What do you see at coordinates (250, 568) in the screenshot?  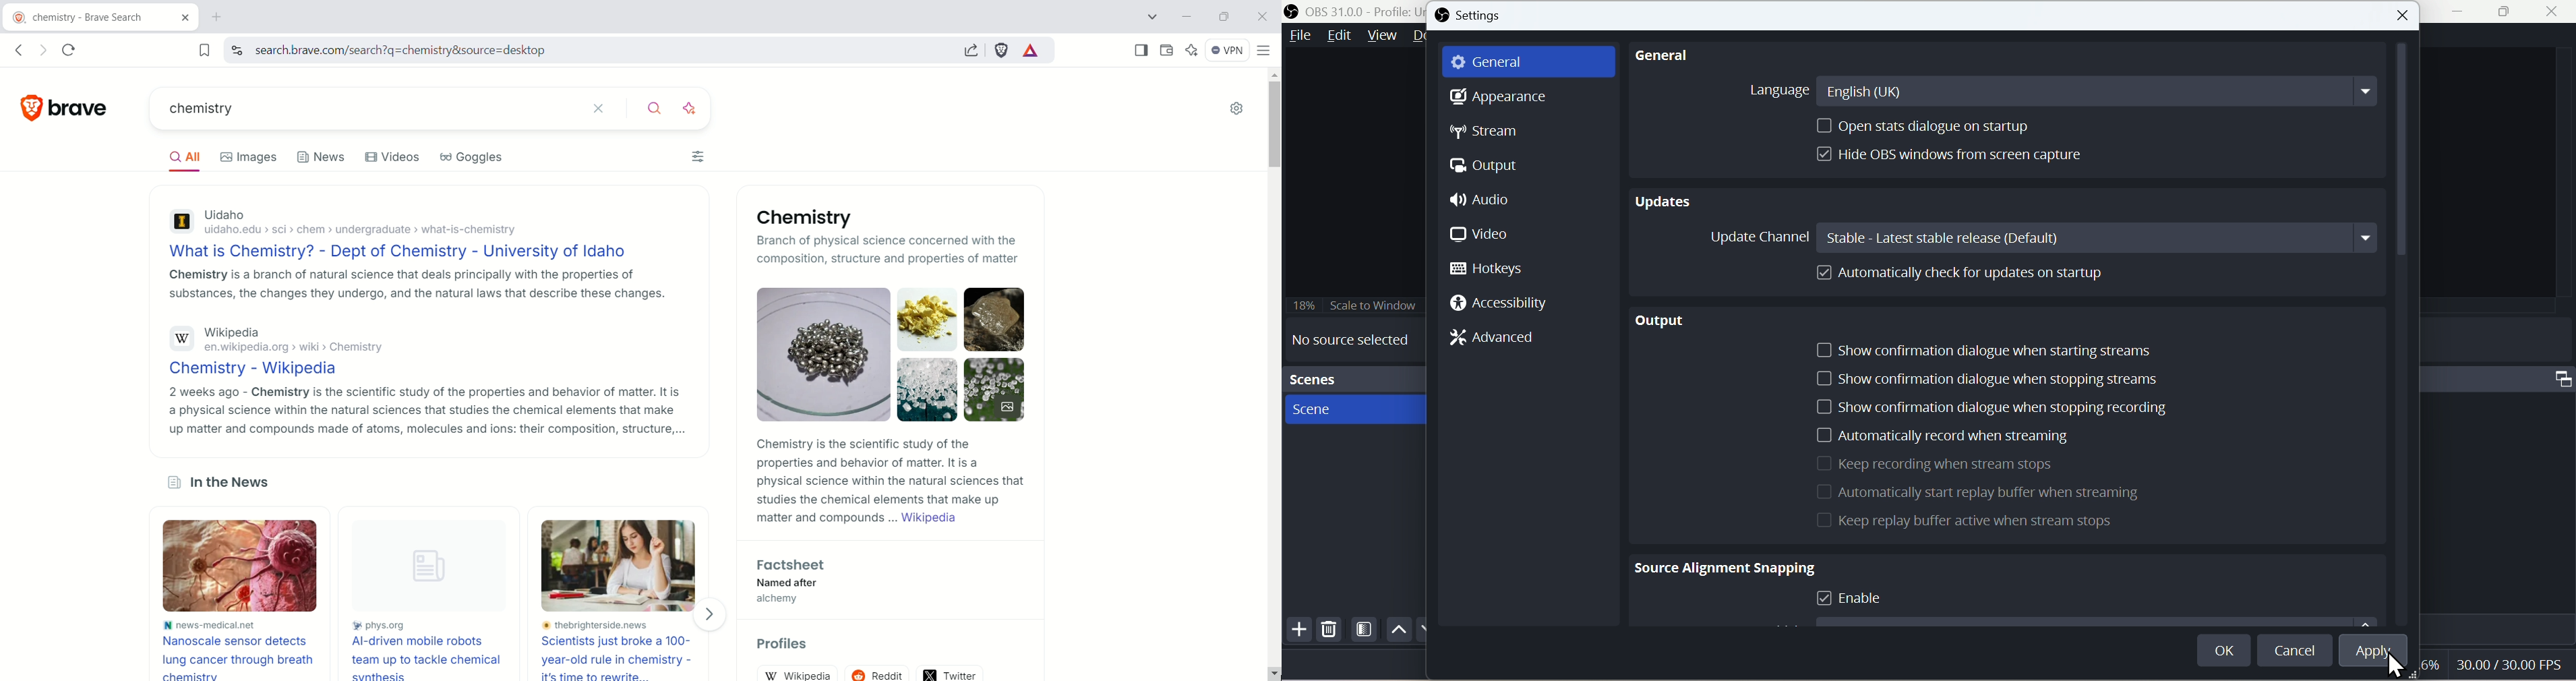 I see `image` at bounding box center [250, 568].